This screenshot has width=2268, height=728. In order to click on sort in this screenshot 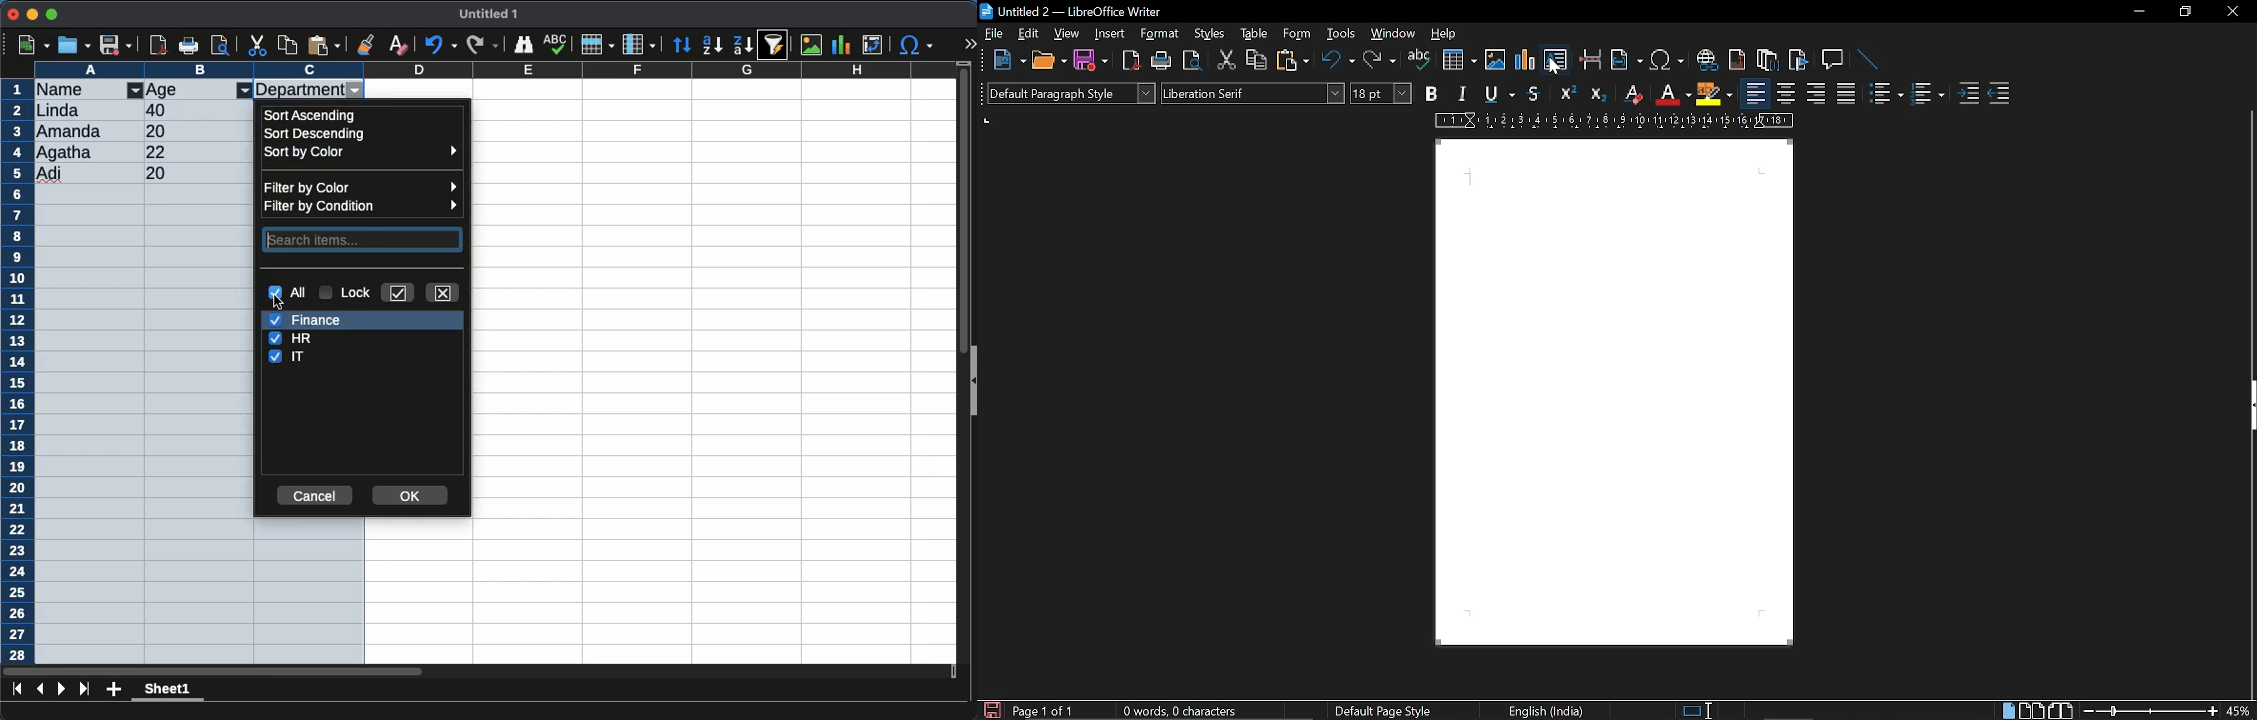, I will do `click(684, 45)`.